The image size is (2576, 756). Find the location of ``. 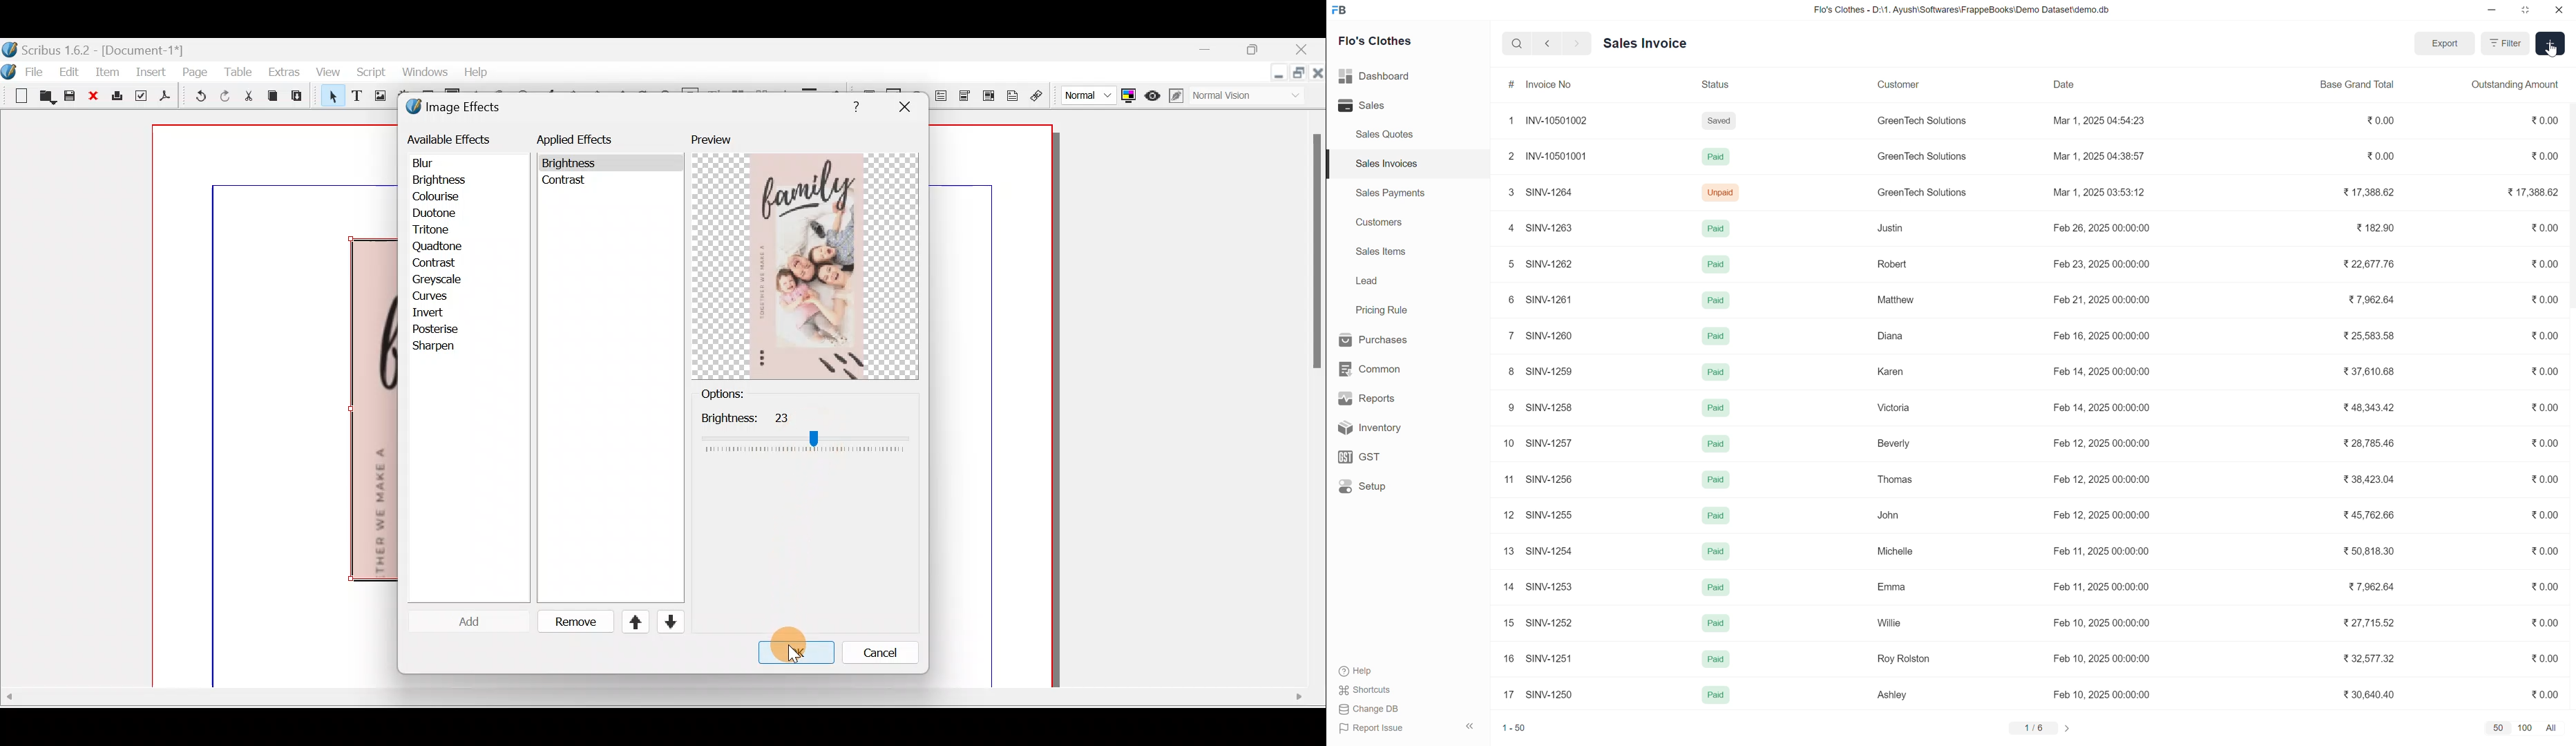

 is located at coordinates (794, 655).